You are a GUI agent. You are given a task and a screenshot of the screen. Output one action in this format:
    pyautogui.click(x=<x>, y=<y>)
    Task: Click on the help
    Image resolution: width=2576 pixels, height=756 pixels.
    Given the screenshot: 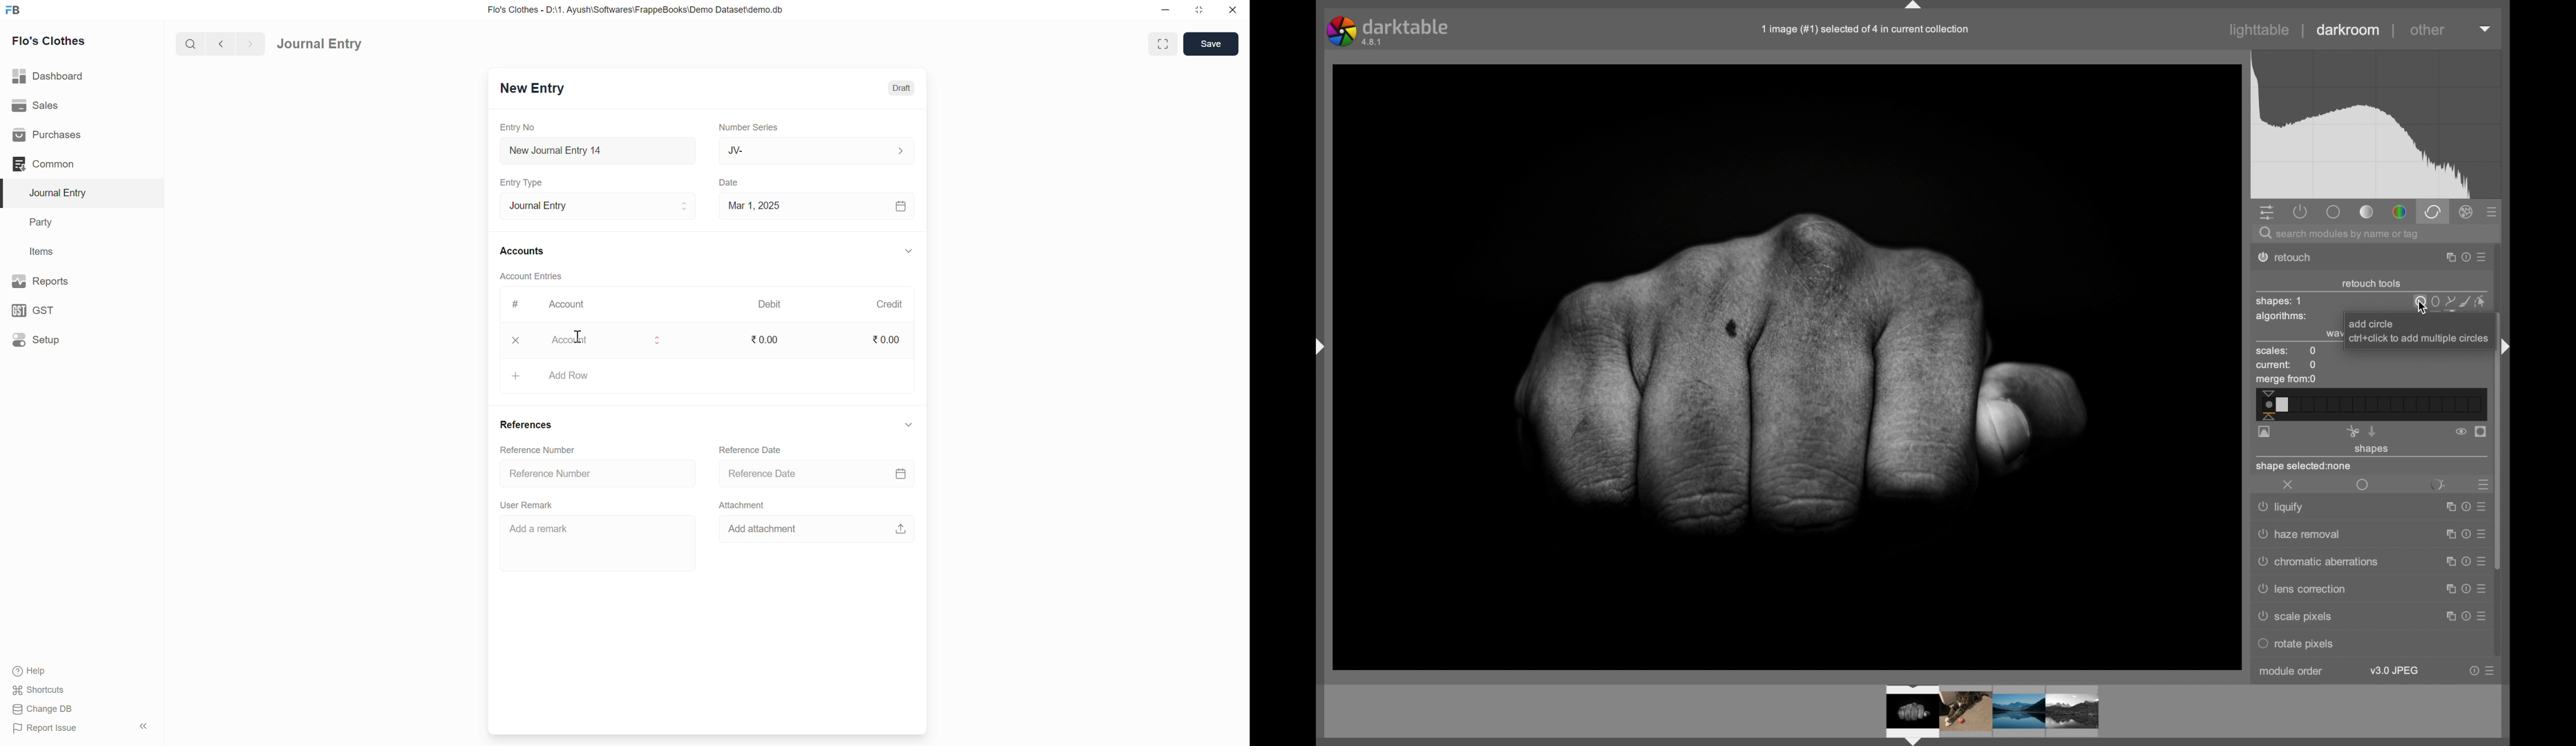 What is the action you would take?
    pyautogui.click(x=2474, y=671)
    